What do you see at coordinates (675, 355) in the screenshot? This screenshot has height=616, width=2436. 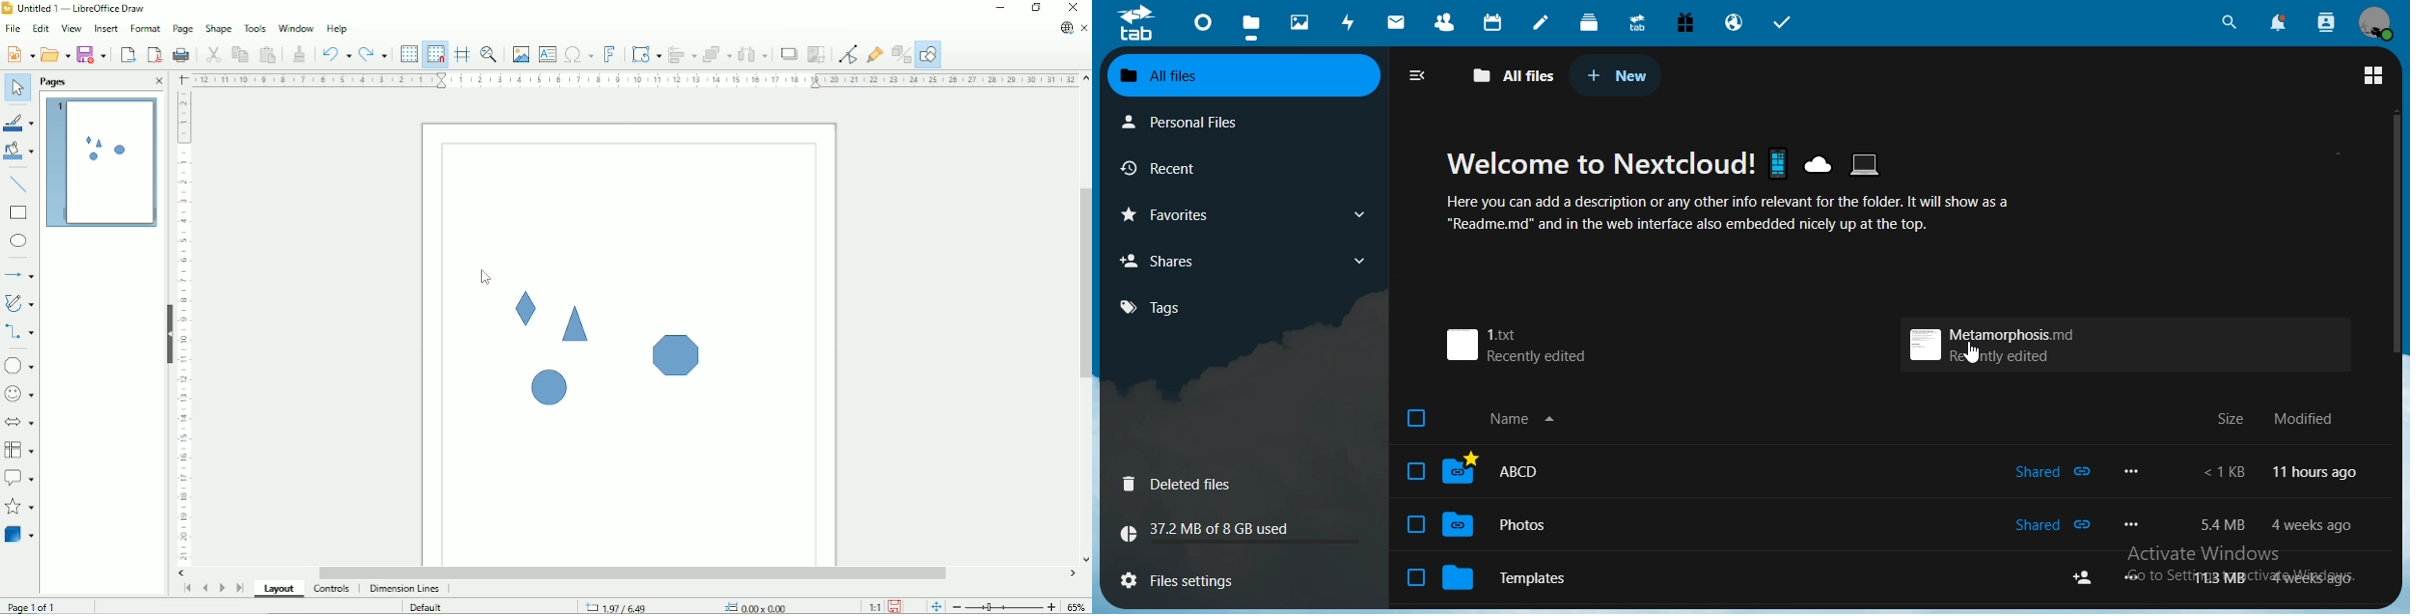 I see `Shape` at bounding box center [675, 355].